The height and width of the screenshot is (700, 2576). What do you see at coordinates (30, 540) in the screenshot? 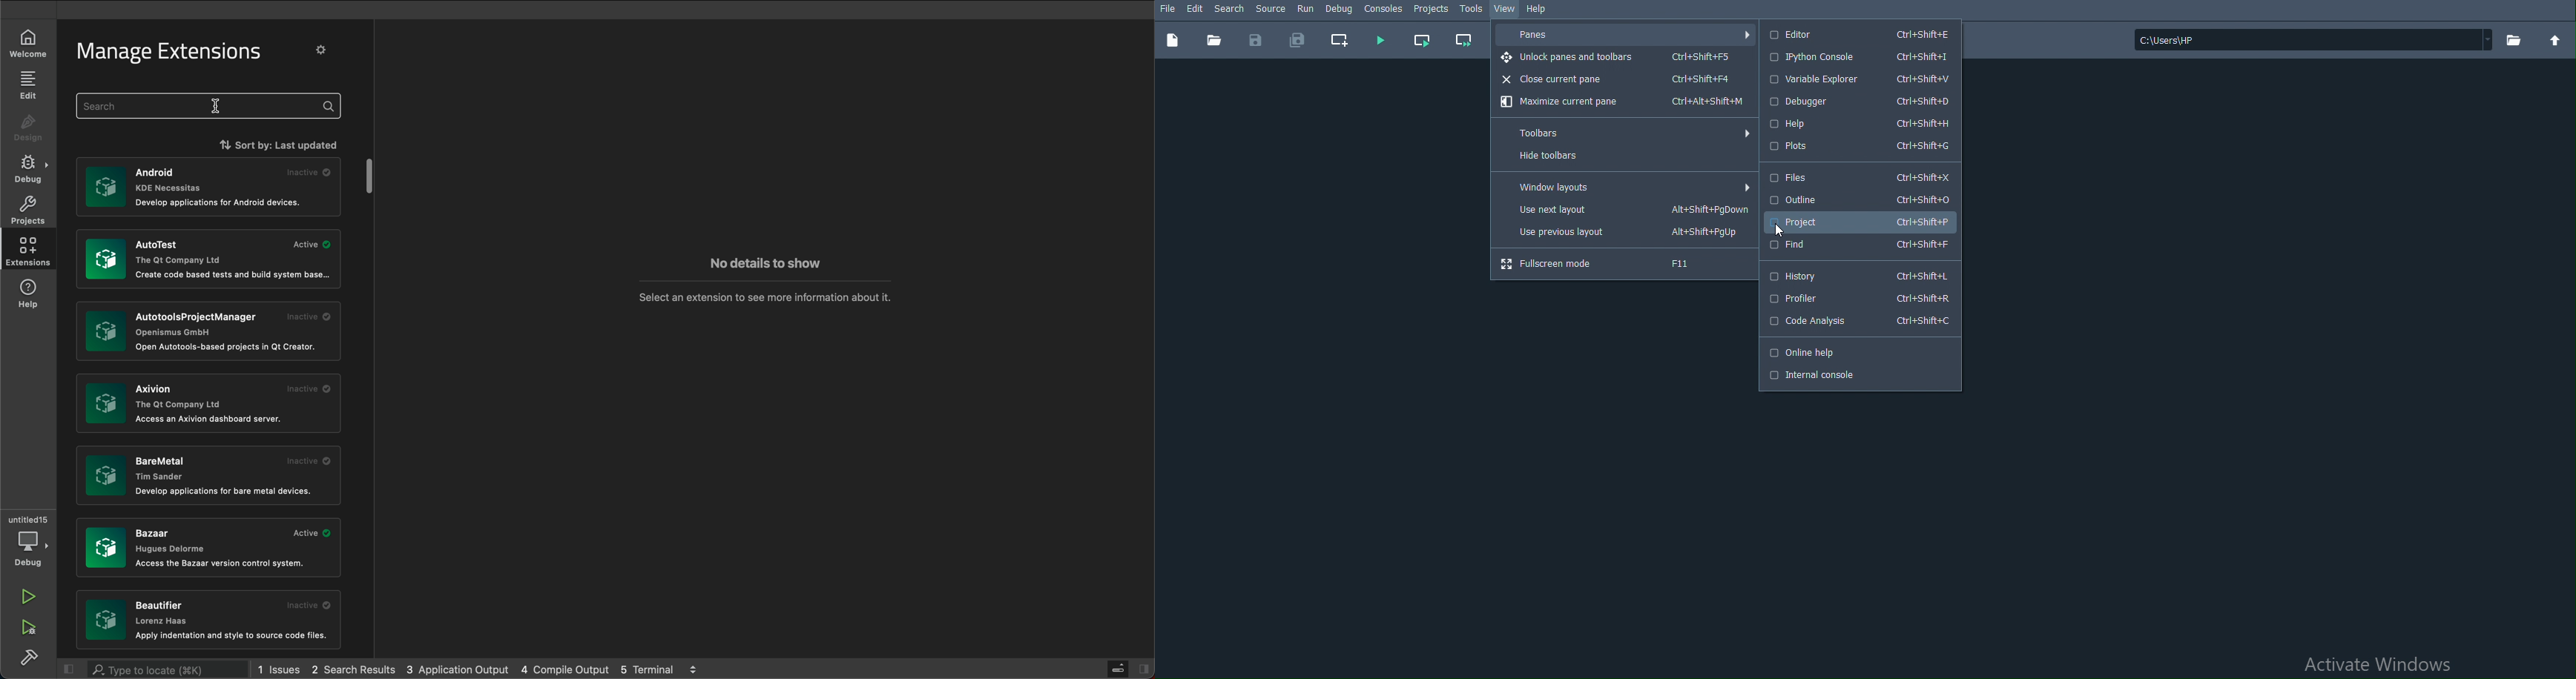
I see `debuger` at bounding box center [30, 540].